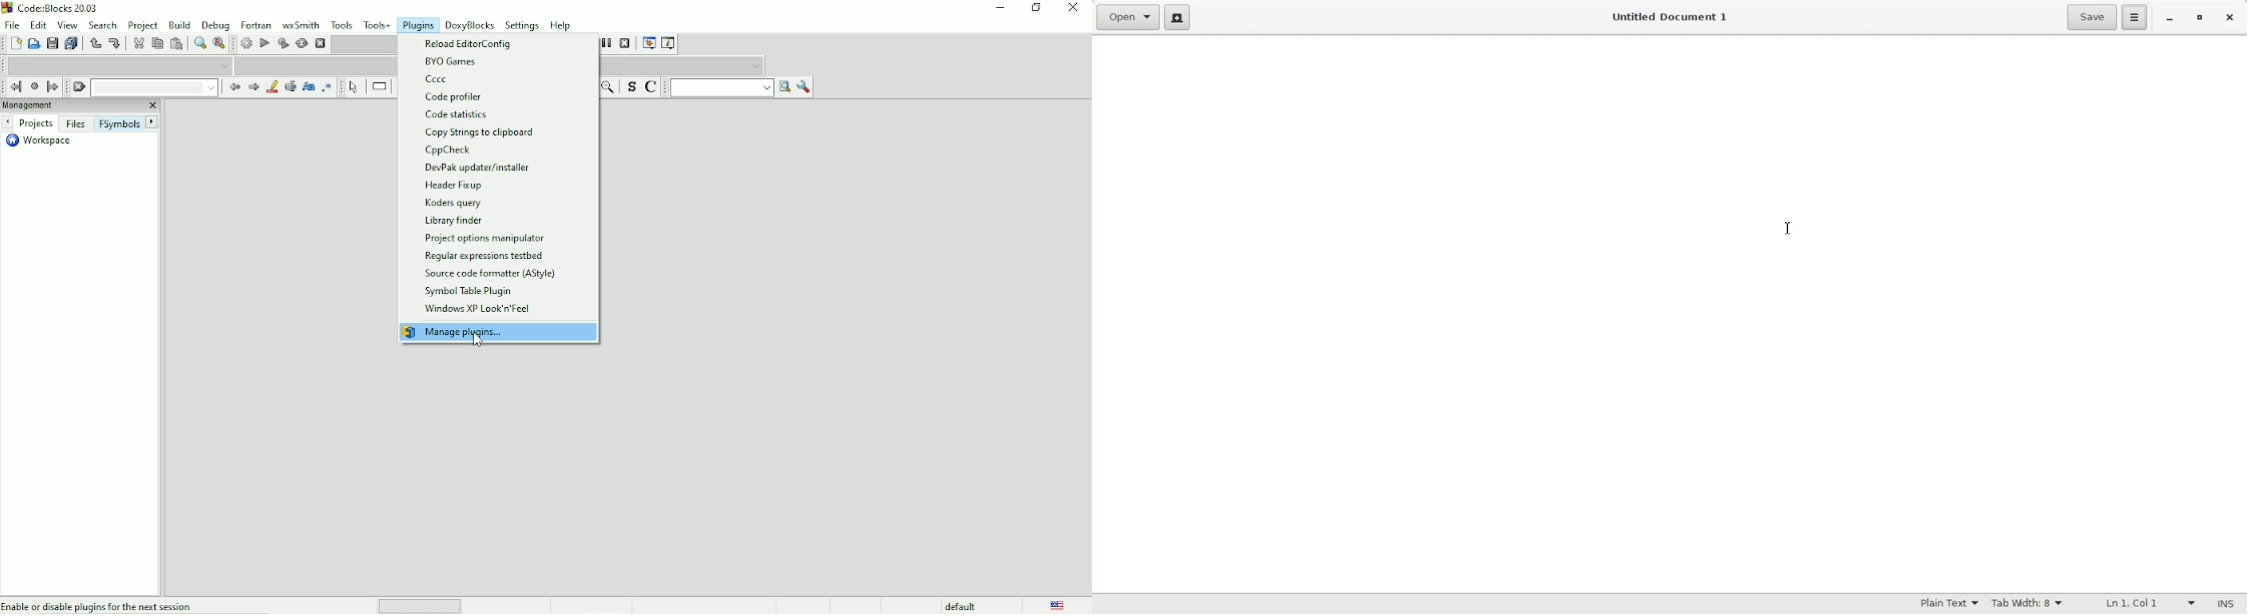 This screenshot has height=616, width=2268. Describe the element at coordinates (999, 8) in the screenshot. I see `Minimize` at that location.